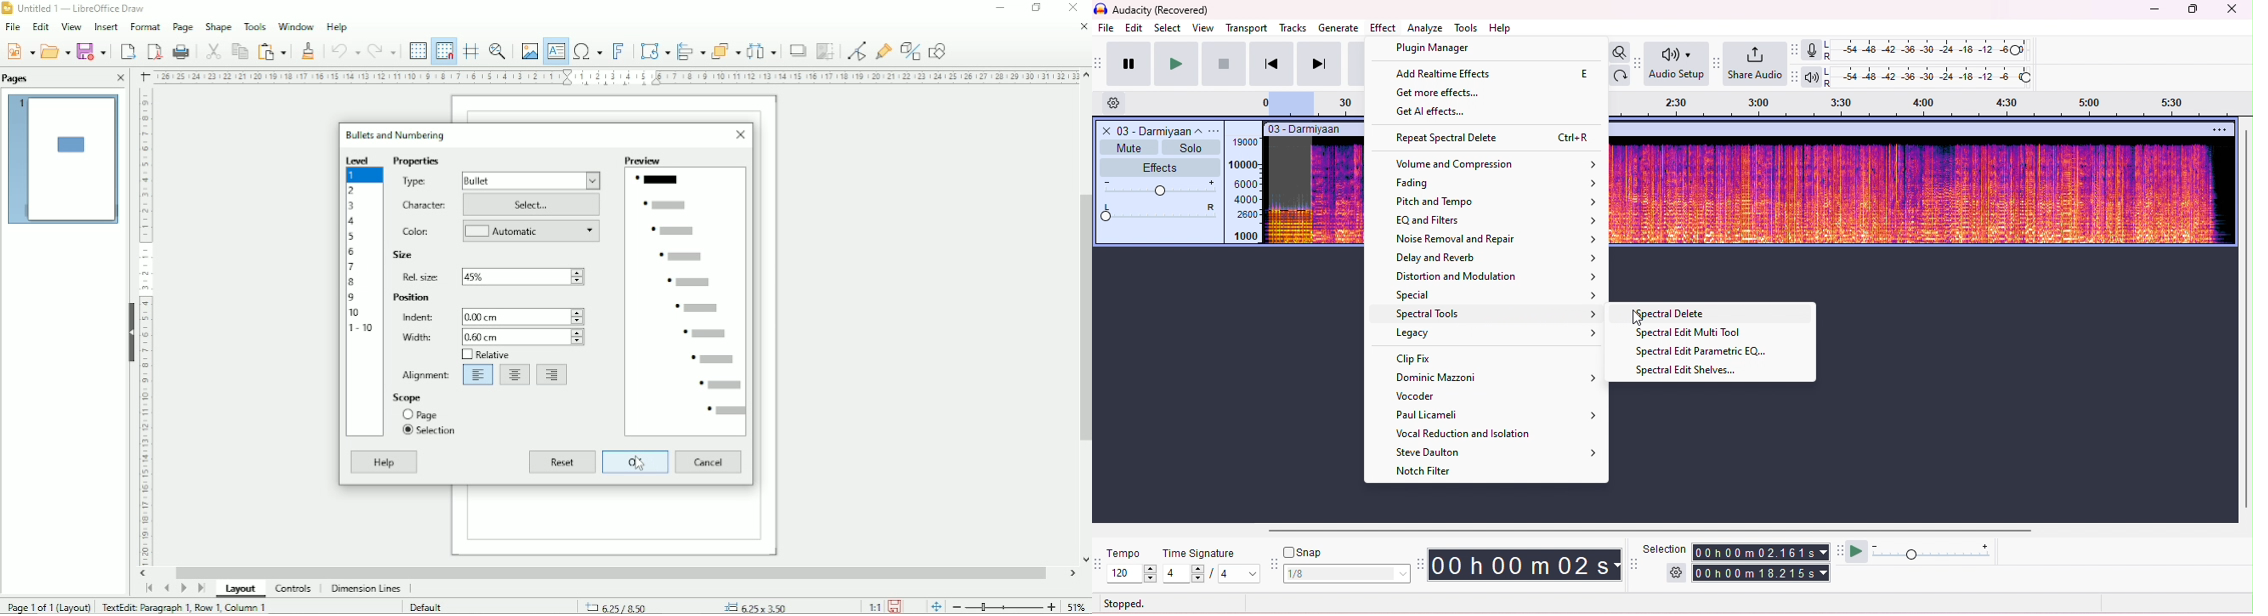 The image size is (2268, 616). Describe the element at coordinates (185, 607) in the screenshot. I see `TextEdit:  Paragraph 1, Row 1, Column 1` at that location.